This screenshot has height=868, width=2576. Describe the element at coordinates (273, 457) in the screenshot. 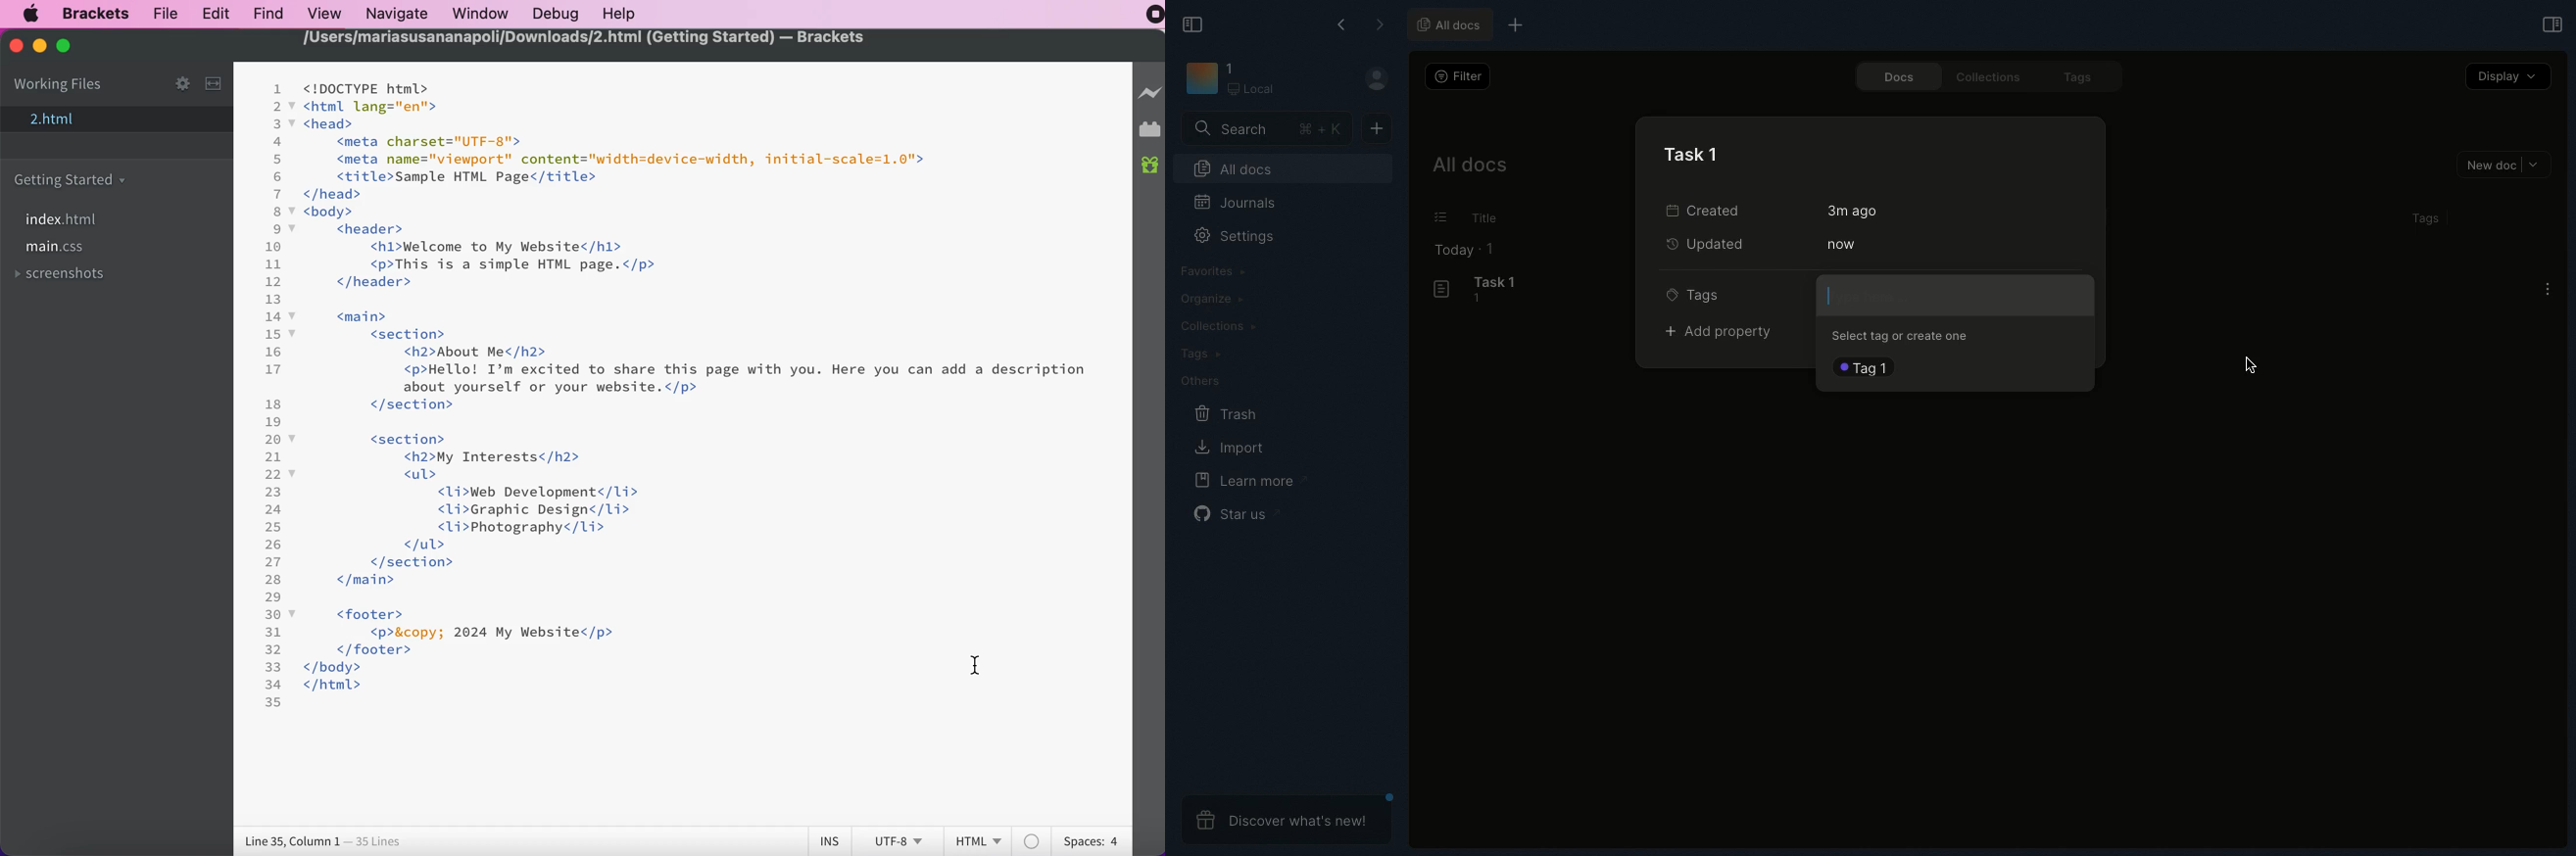

I see `21` at that location.